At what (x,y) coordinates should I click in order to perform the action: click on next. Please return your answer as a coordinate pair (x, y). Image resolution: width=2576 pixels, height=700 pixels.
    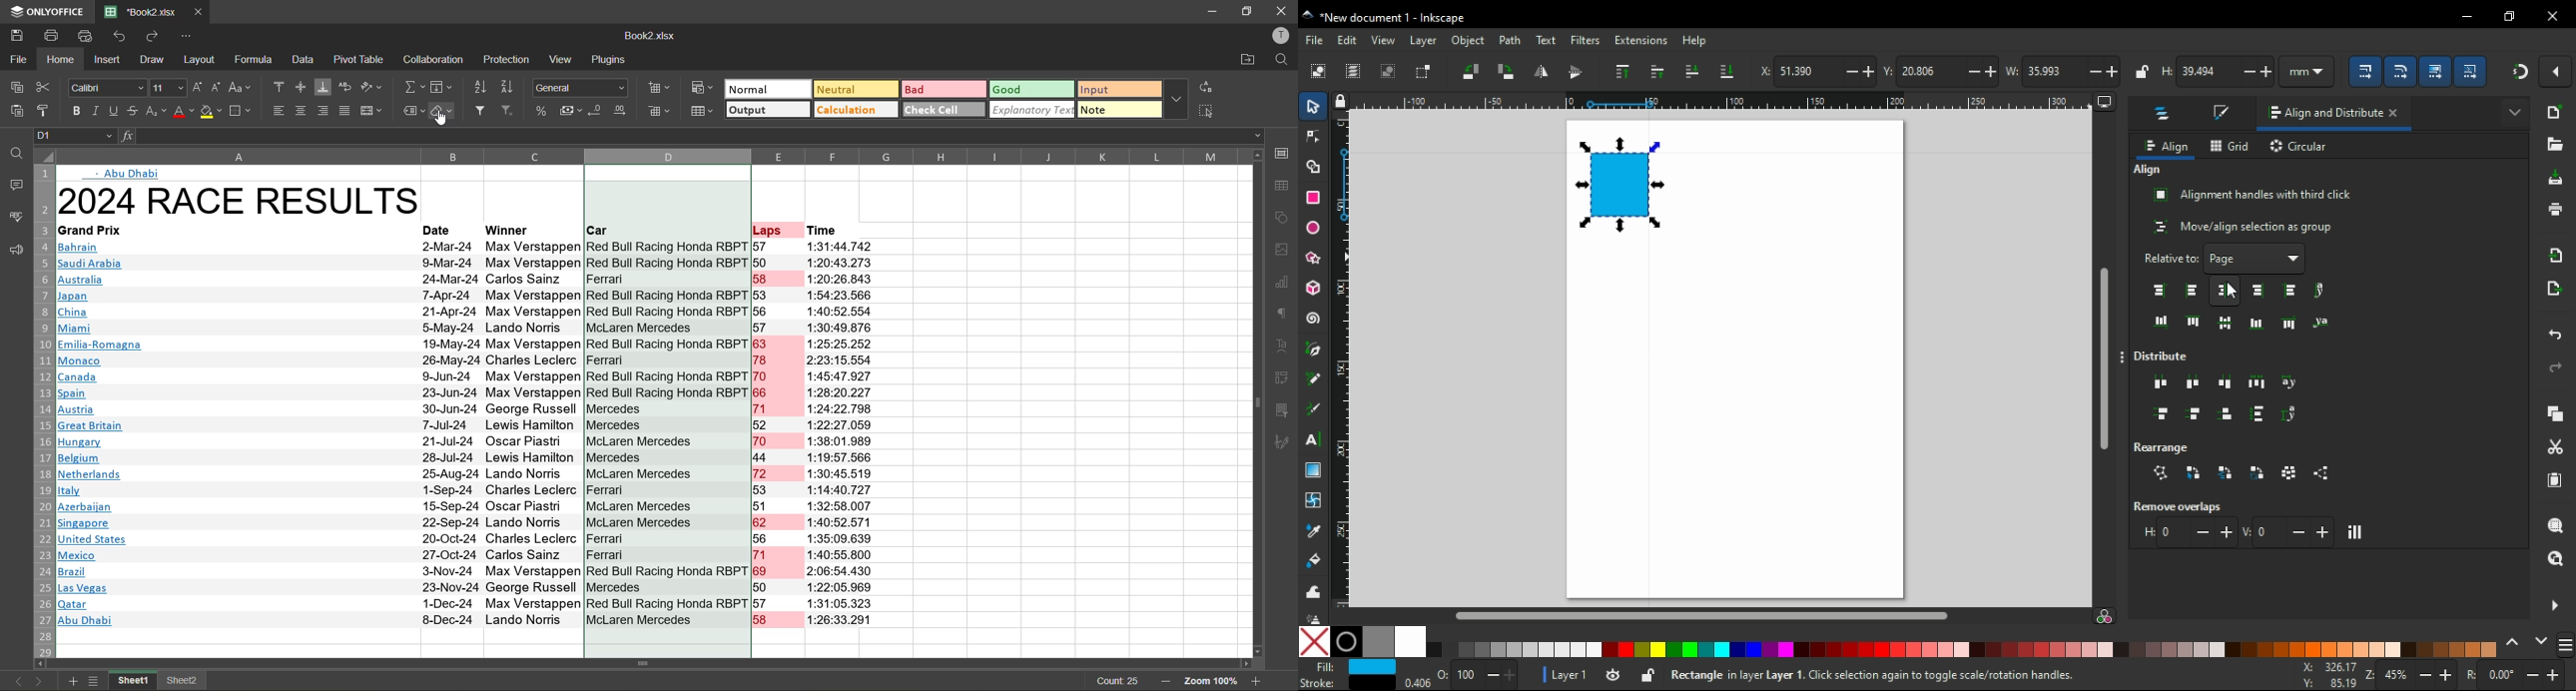
    Looking at the image, I should click on (37, 682).